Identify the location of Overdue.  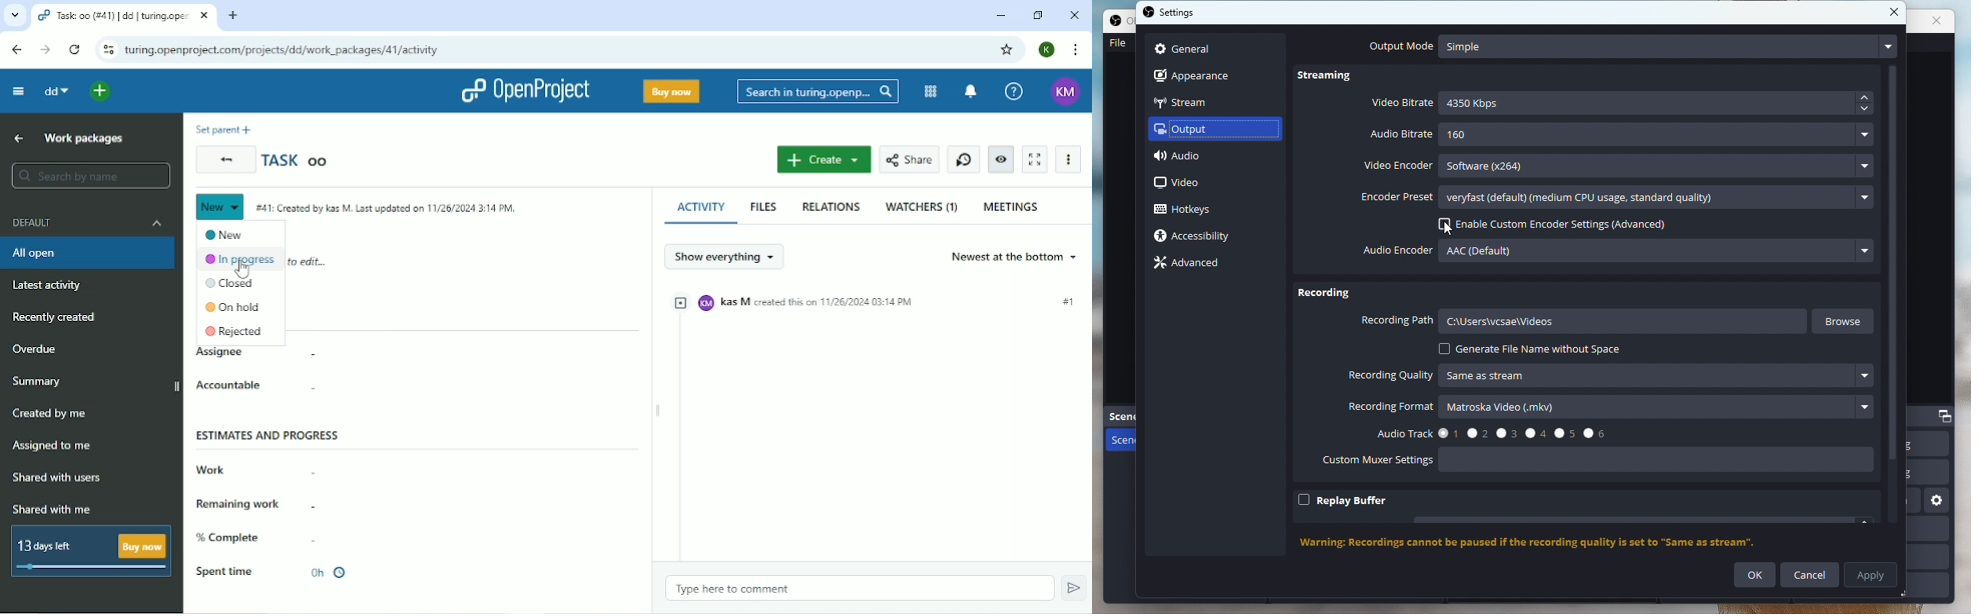
(40, 349).